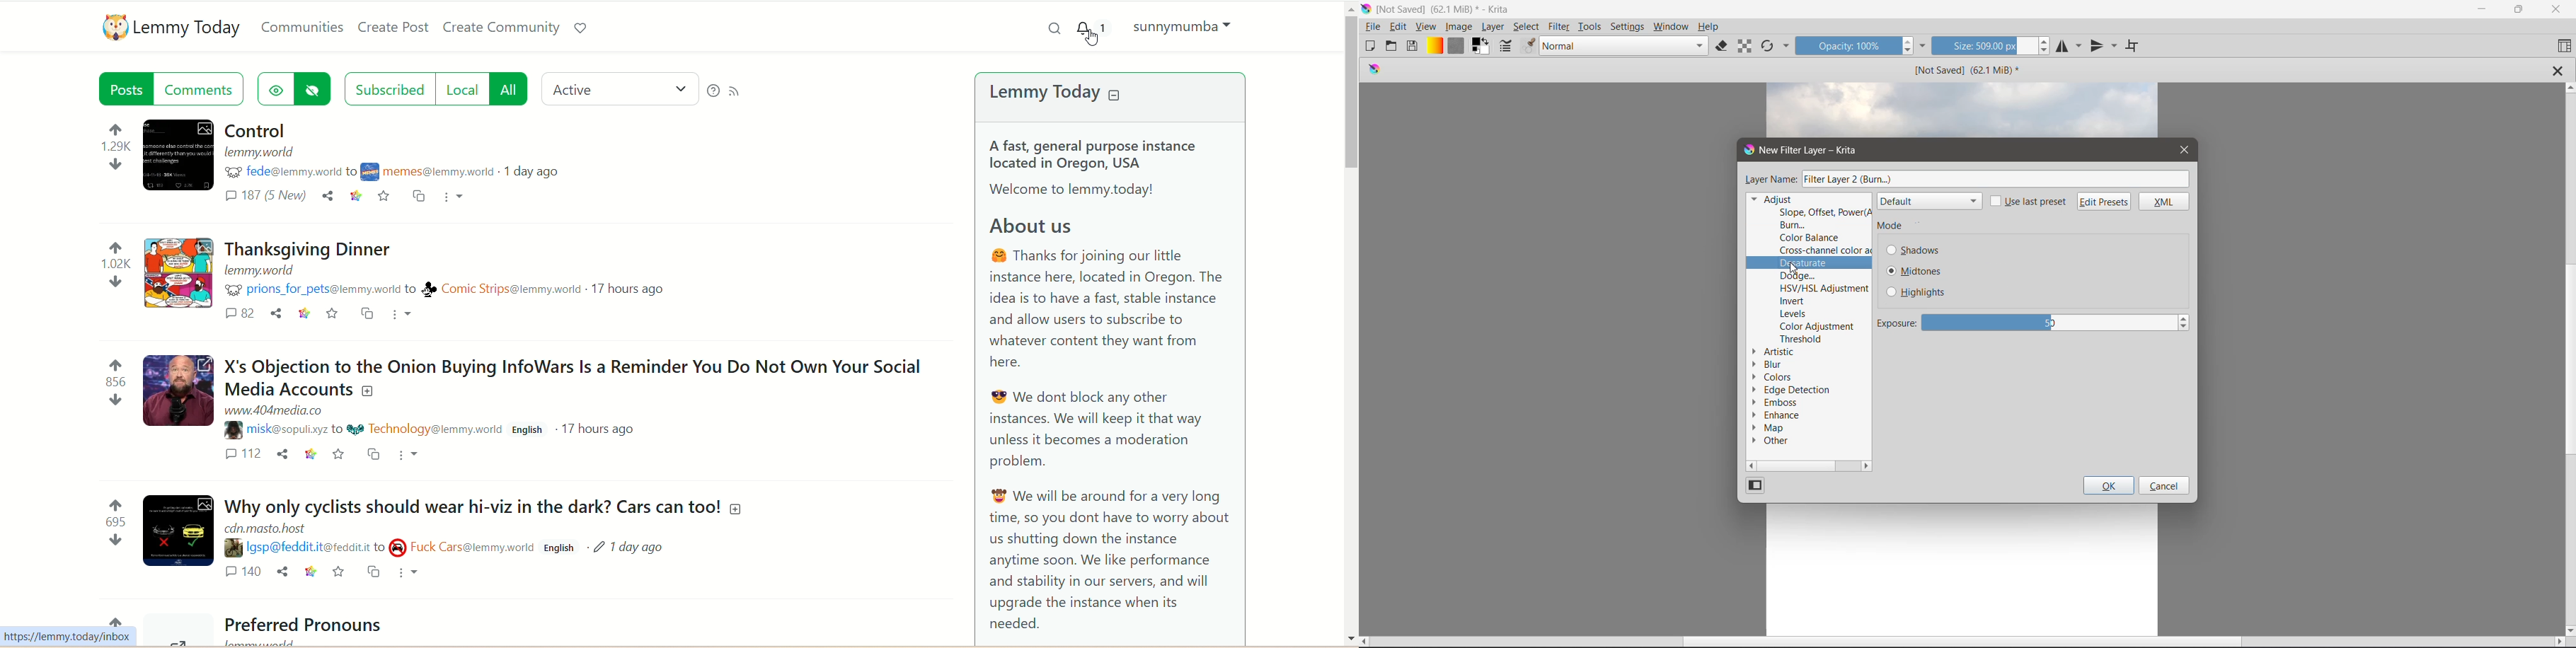 This screenshot has width=2576, height=672. What do you see at coordinates (333, 314) in the screenshot?
I see `add as favorite` at bounding box center [333, 314].